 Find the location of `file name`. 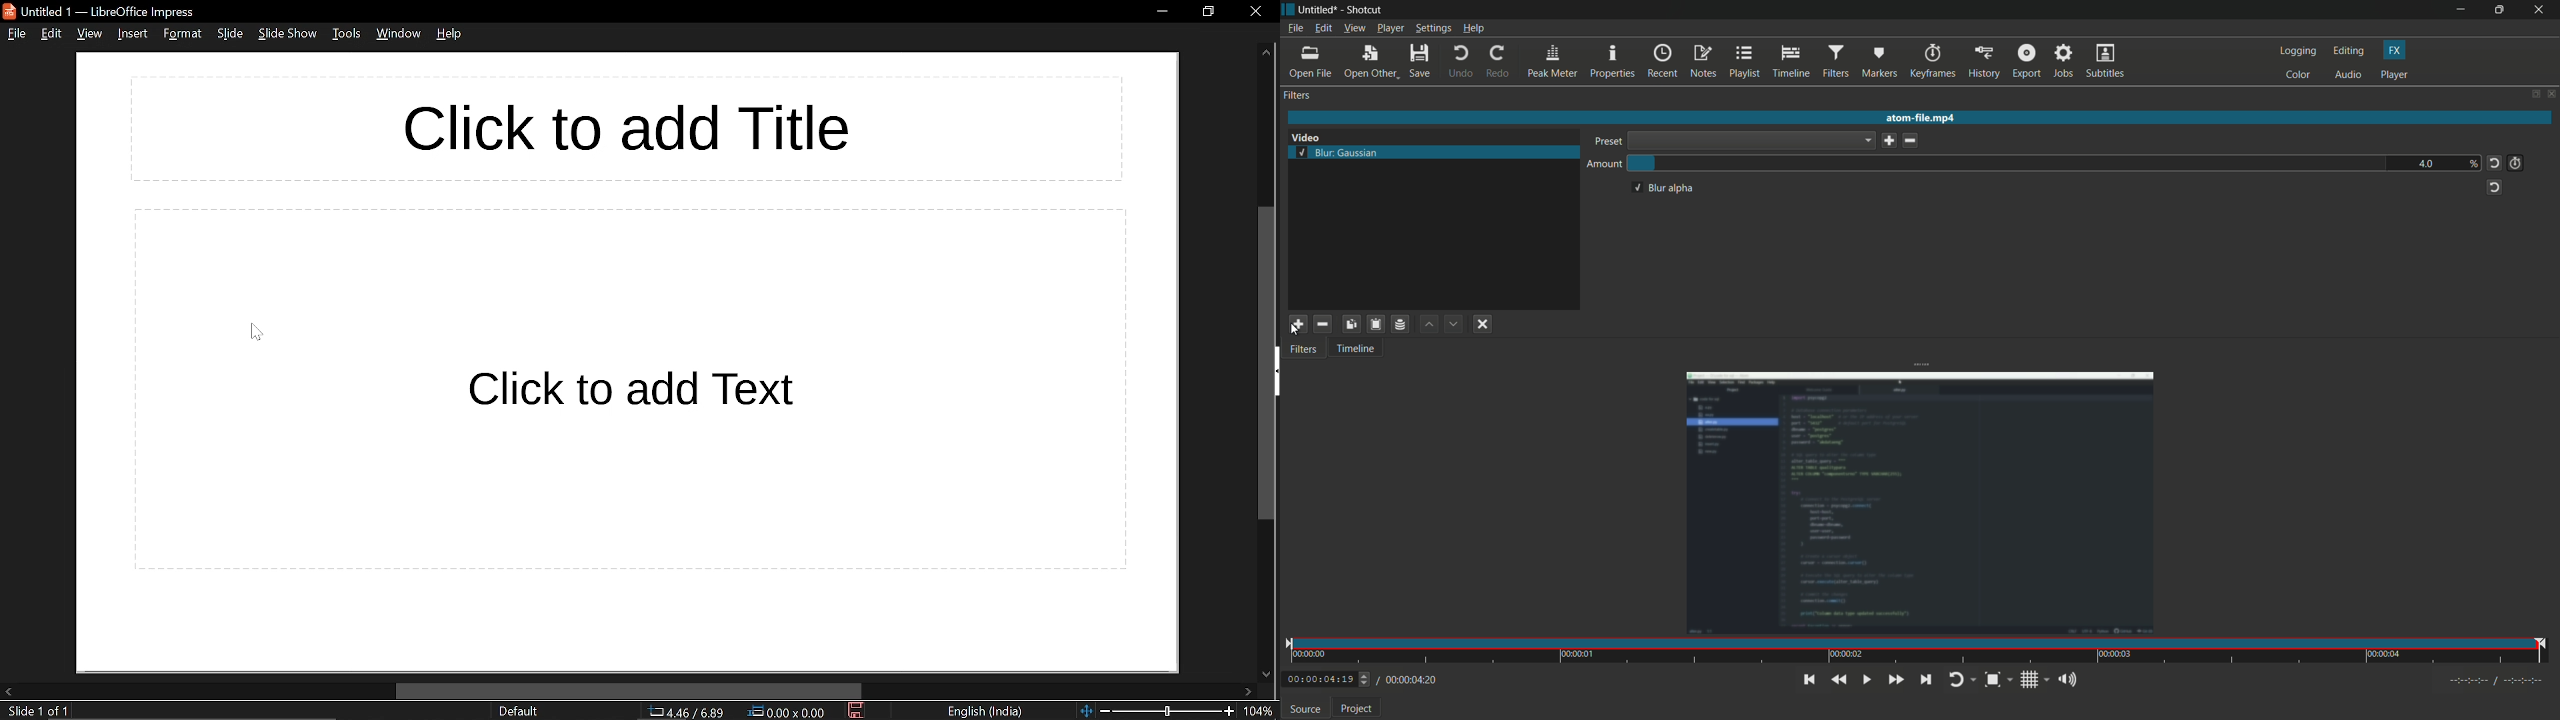

file name is located at coordinates (1315, 11).